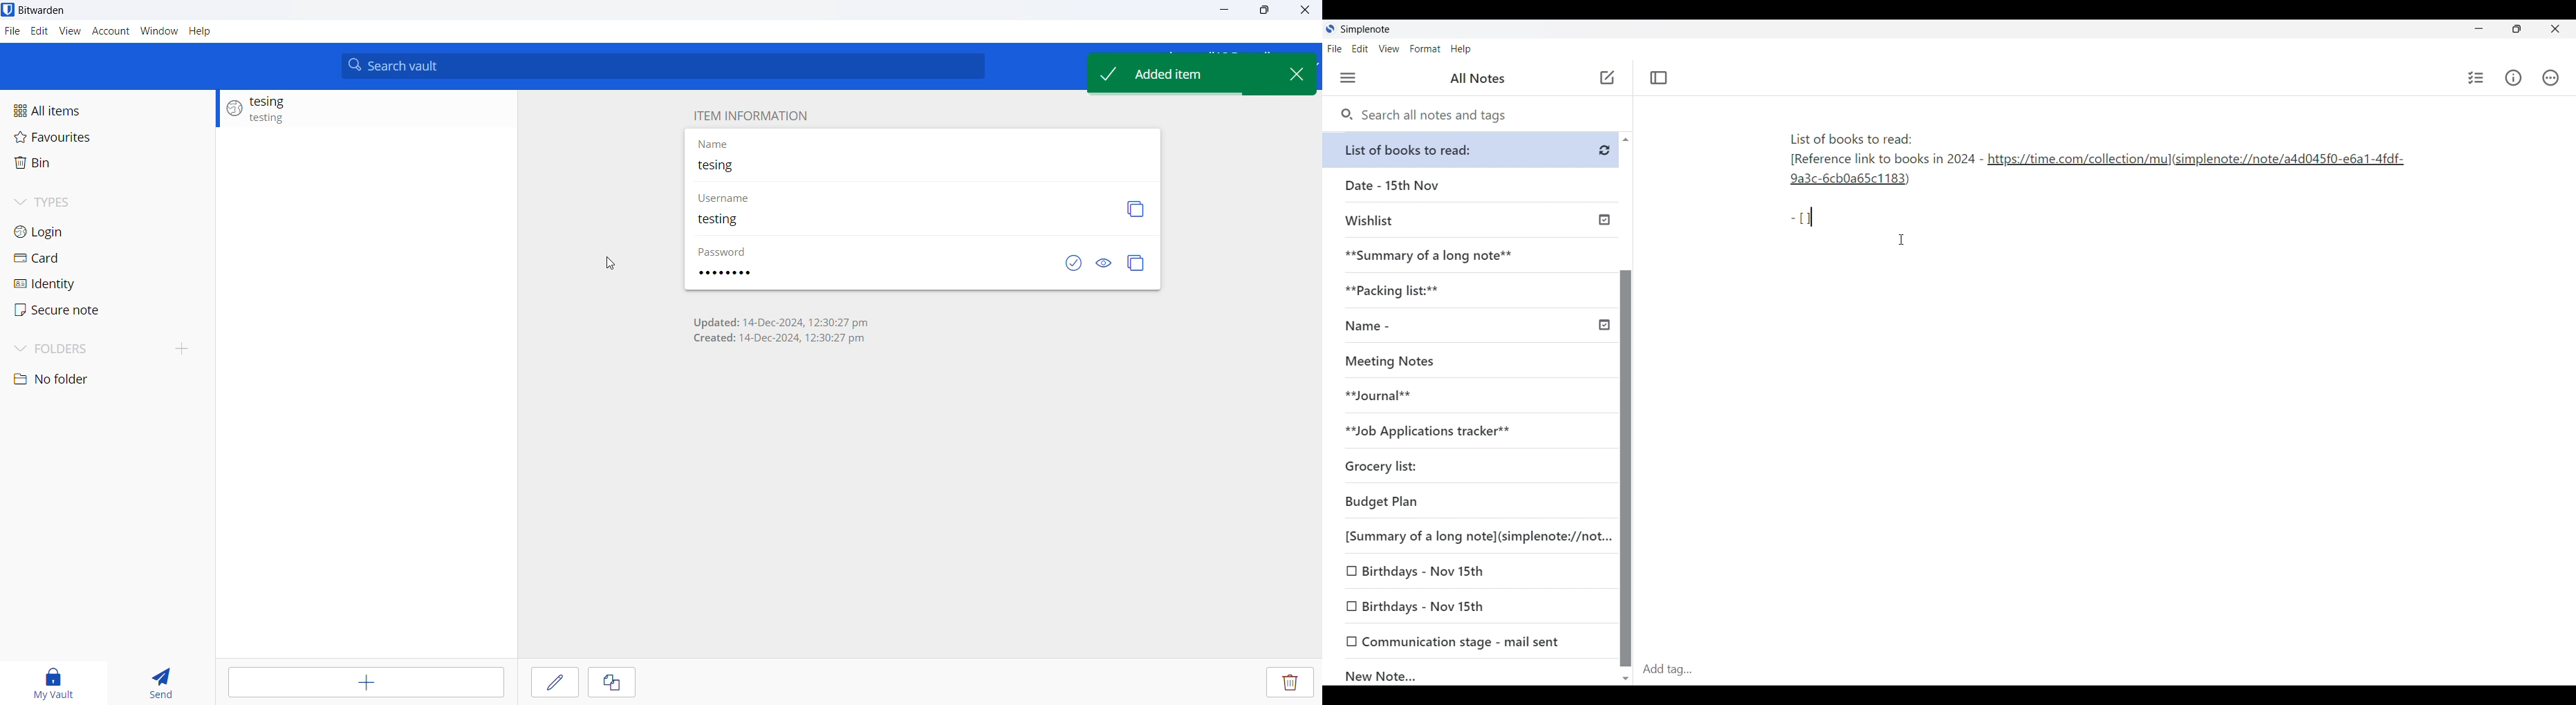  I want to click on folders, so click(83, 350).